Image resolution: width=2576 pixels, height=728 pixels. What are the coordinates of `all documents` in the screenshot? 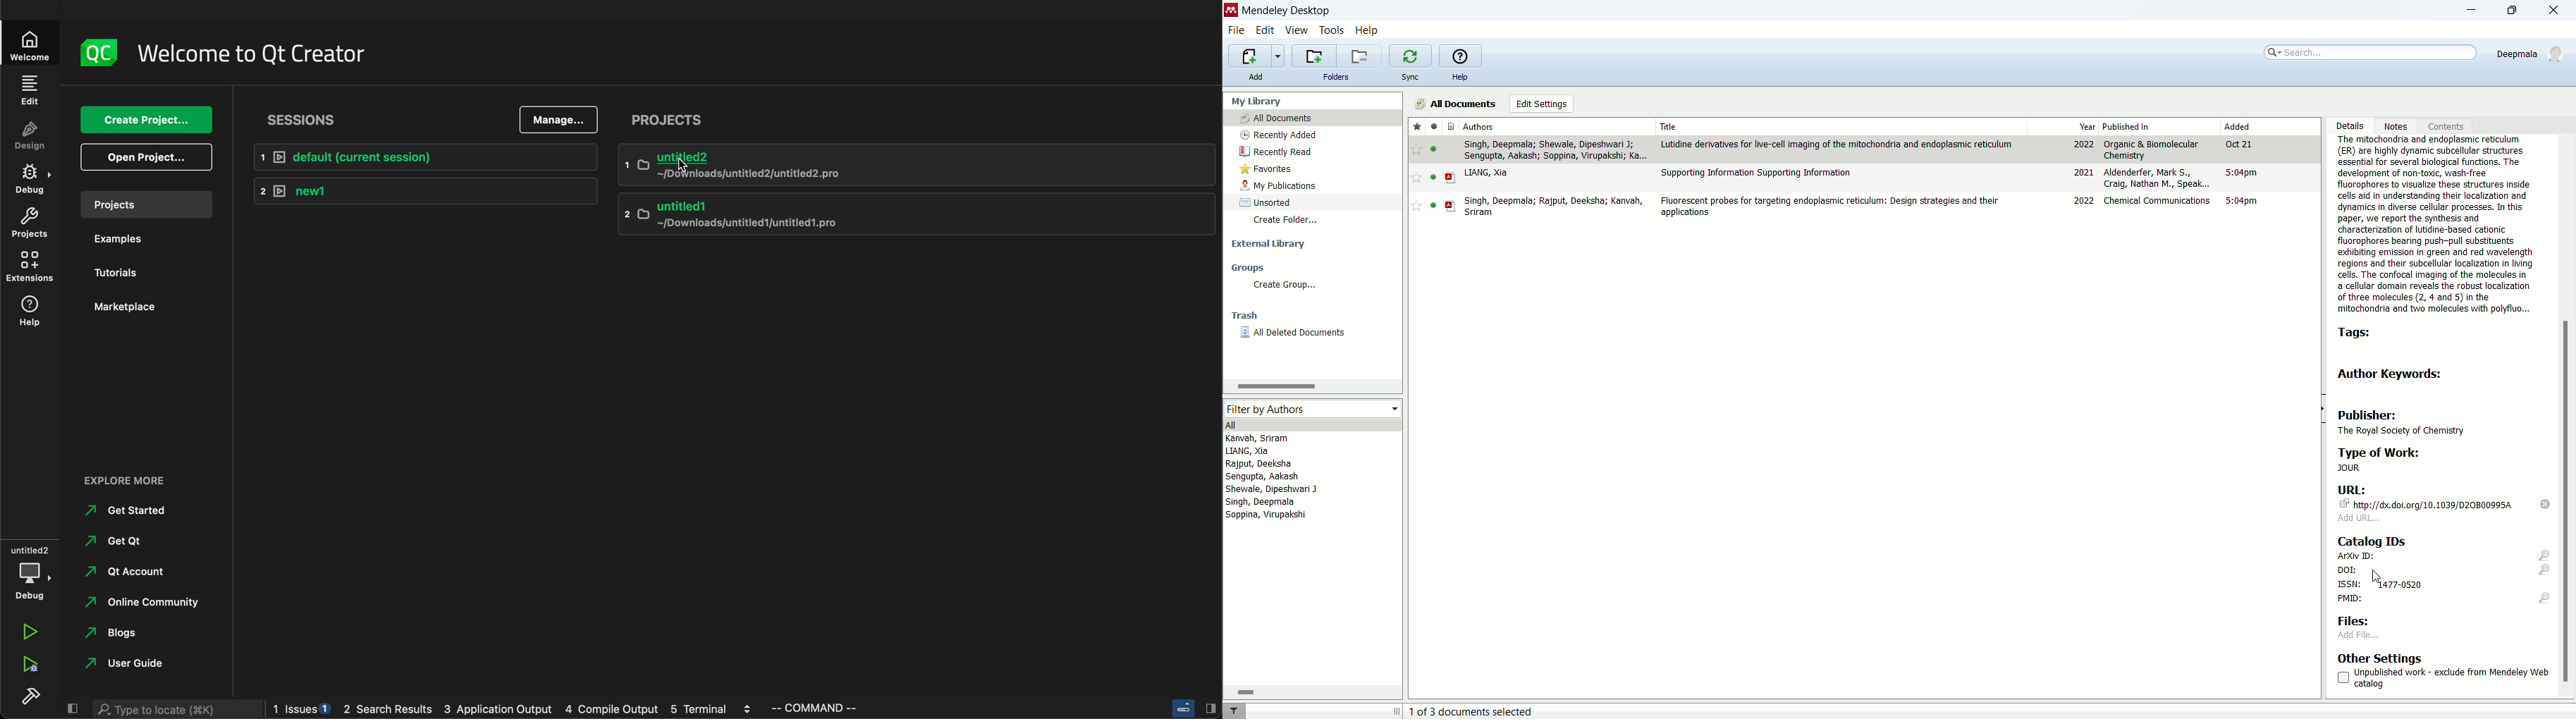 It's located at (1453, 104).